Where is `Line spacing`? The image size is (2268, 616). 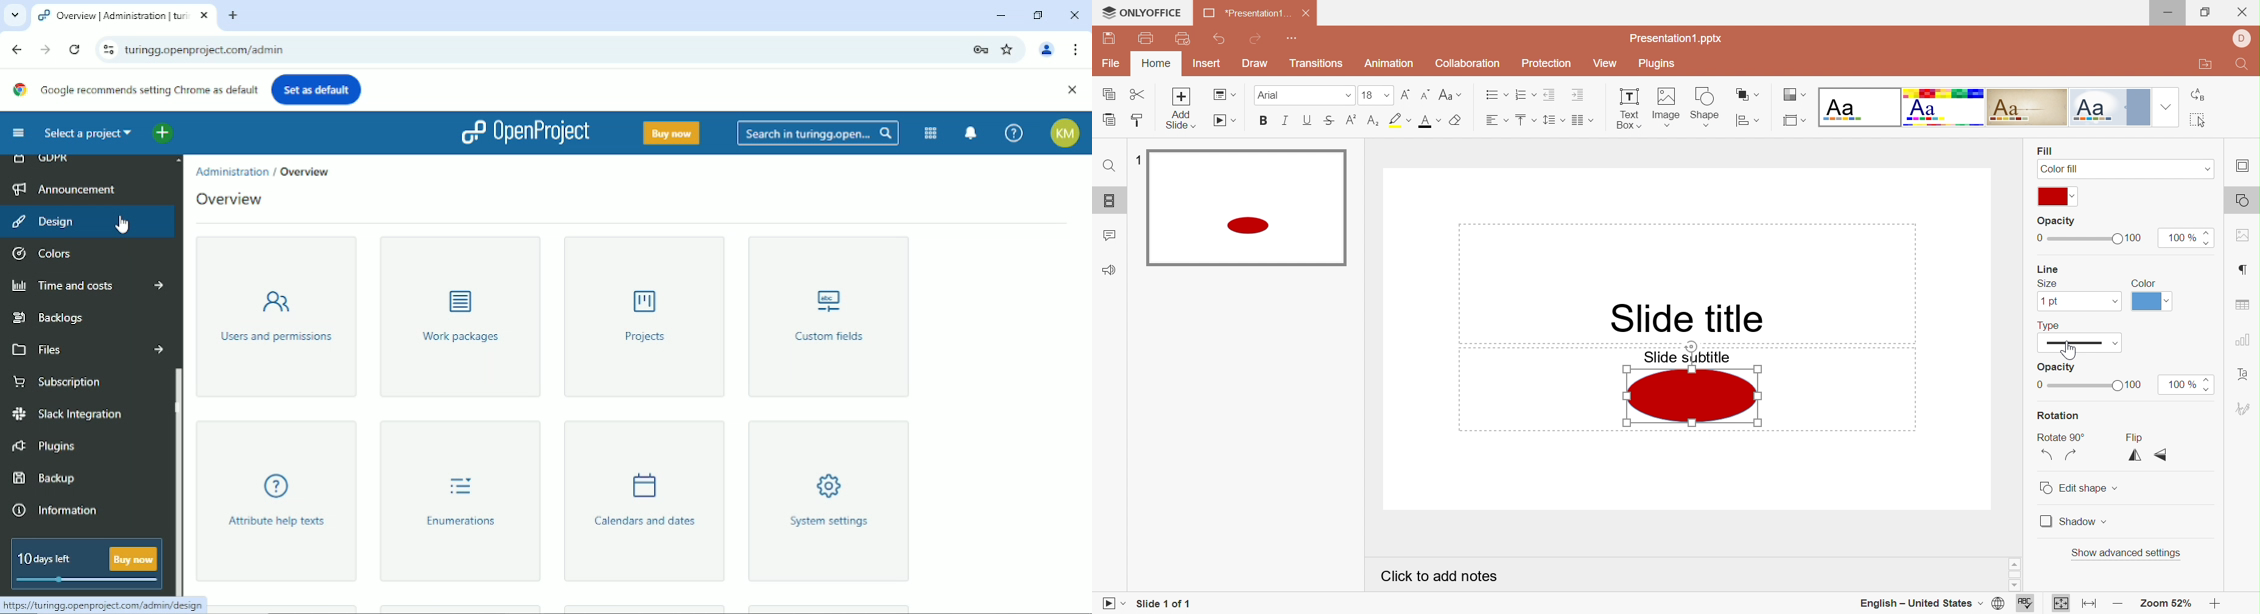 Line spacing is located at coordinates (1553, 120).